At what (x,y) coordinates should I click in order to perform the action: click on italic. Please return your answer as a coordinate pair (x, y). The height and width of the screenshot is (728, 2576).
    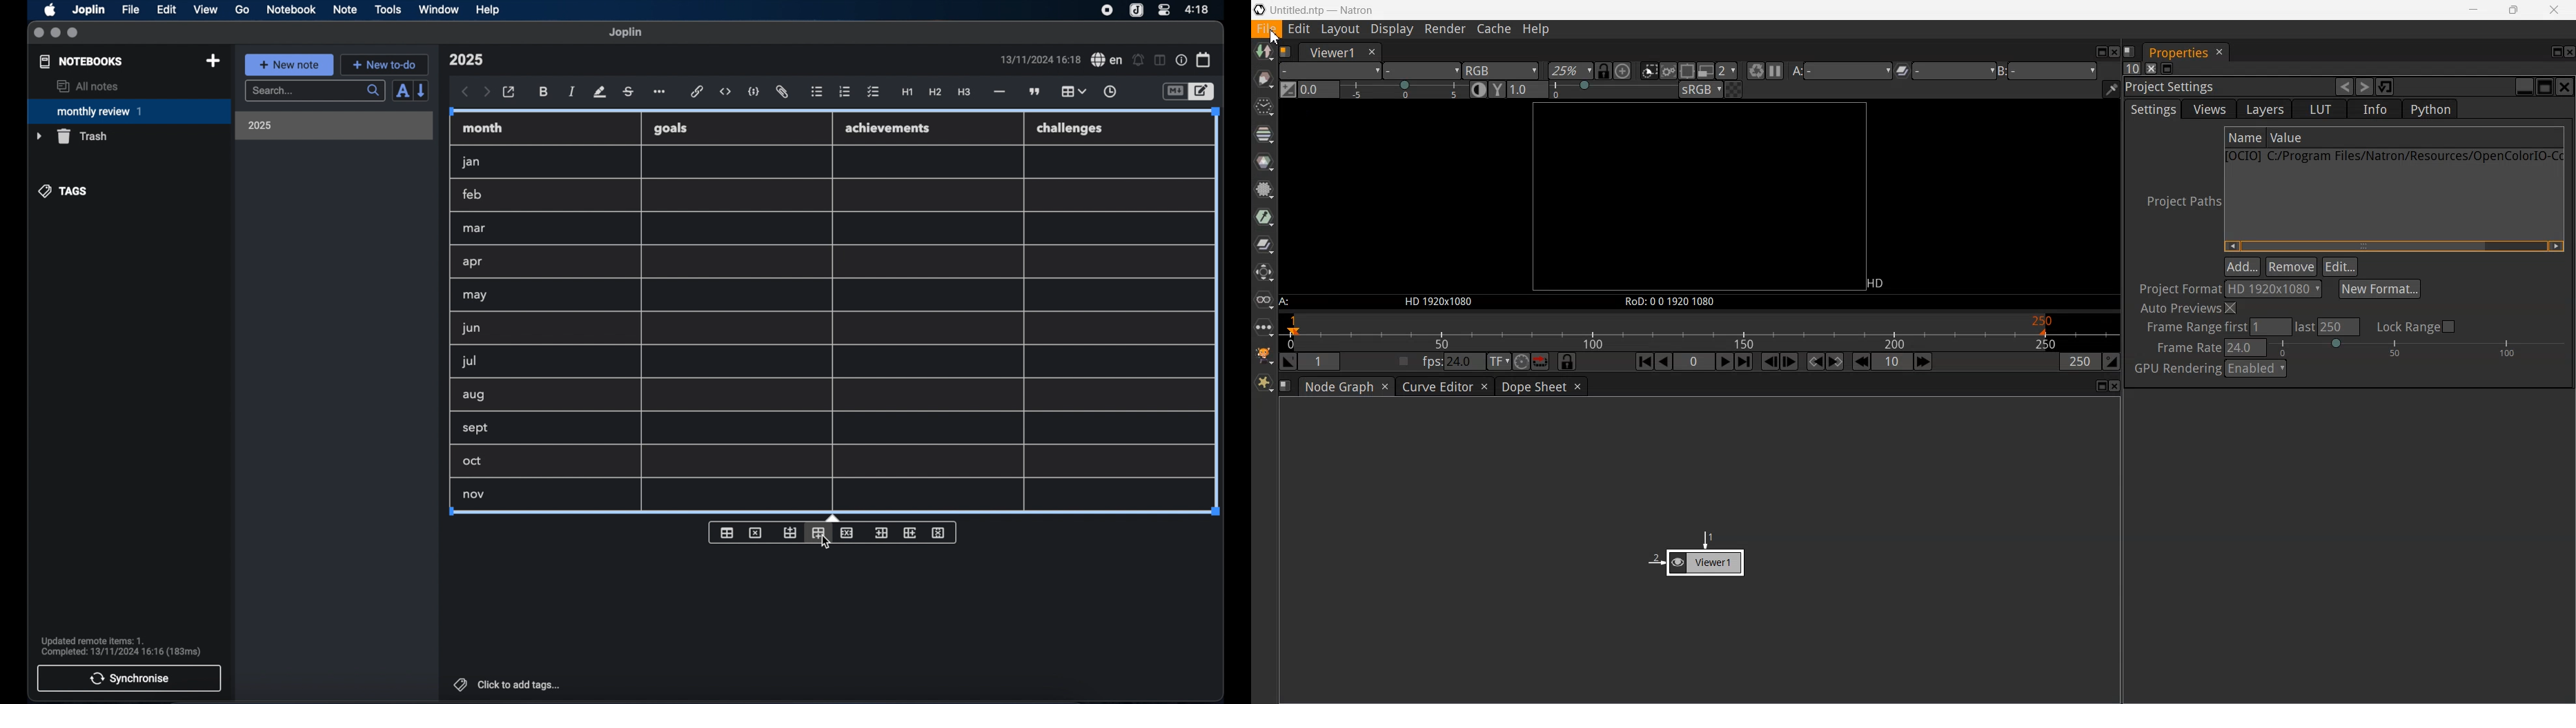
    Looking at the image, I should click on (572, 91).